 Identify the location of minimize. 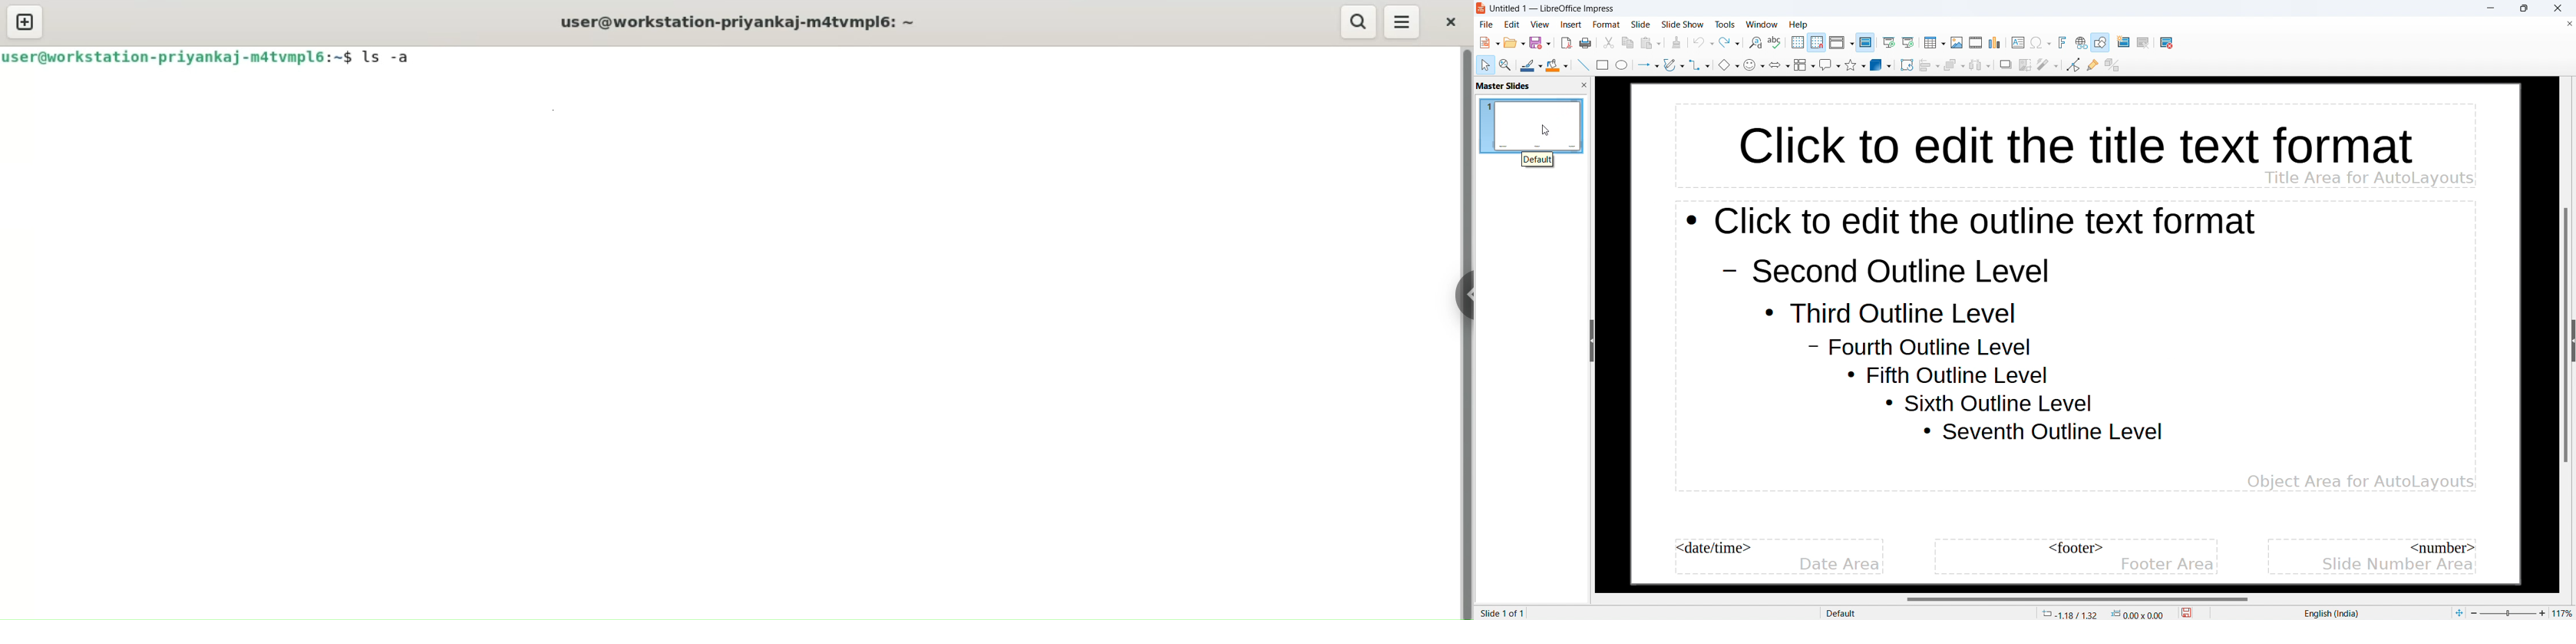
(2491, 8).